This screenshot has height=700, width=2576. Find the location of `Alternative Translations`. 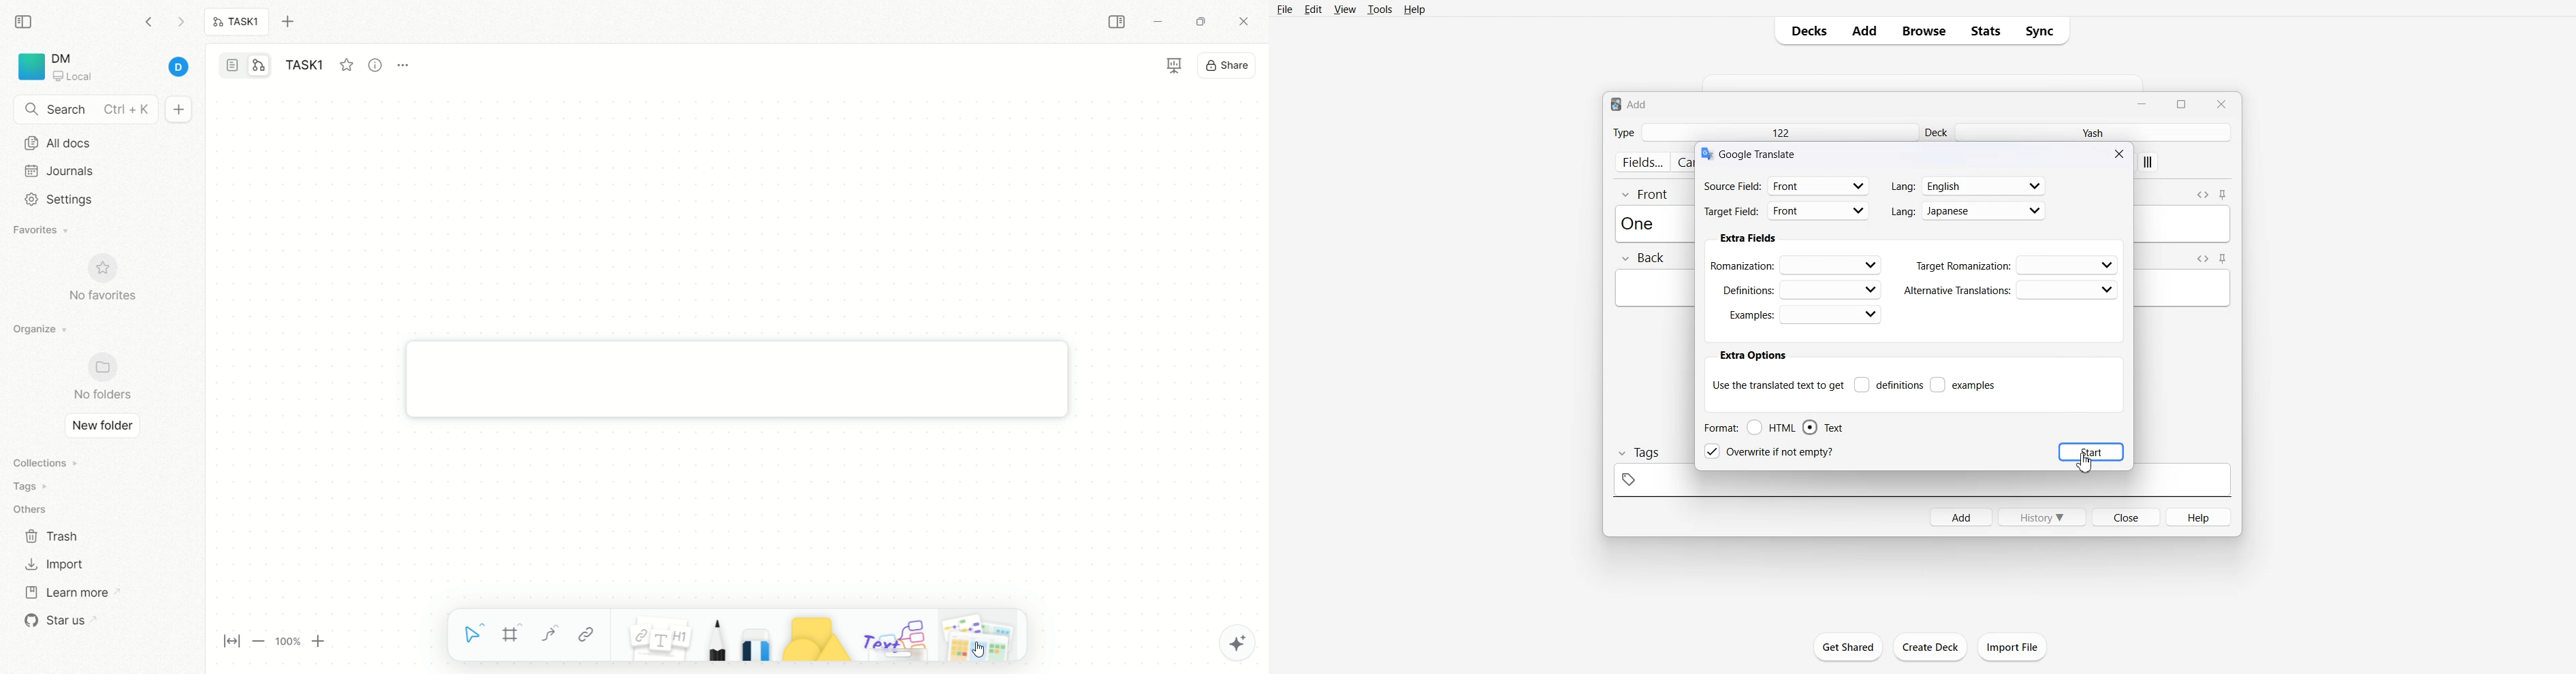

Alternative Translations is located at coordinates (2010, 290).